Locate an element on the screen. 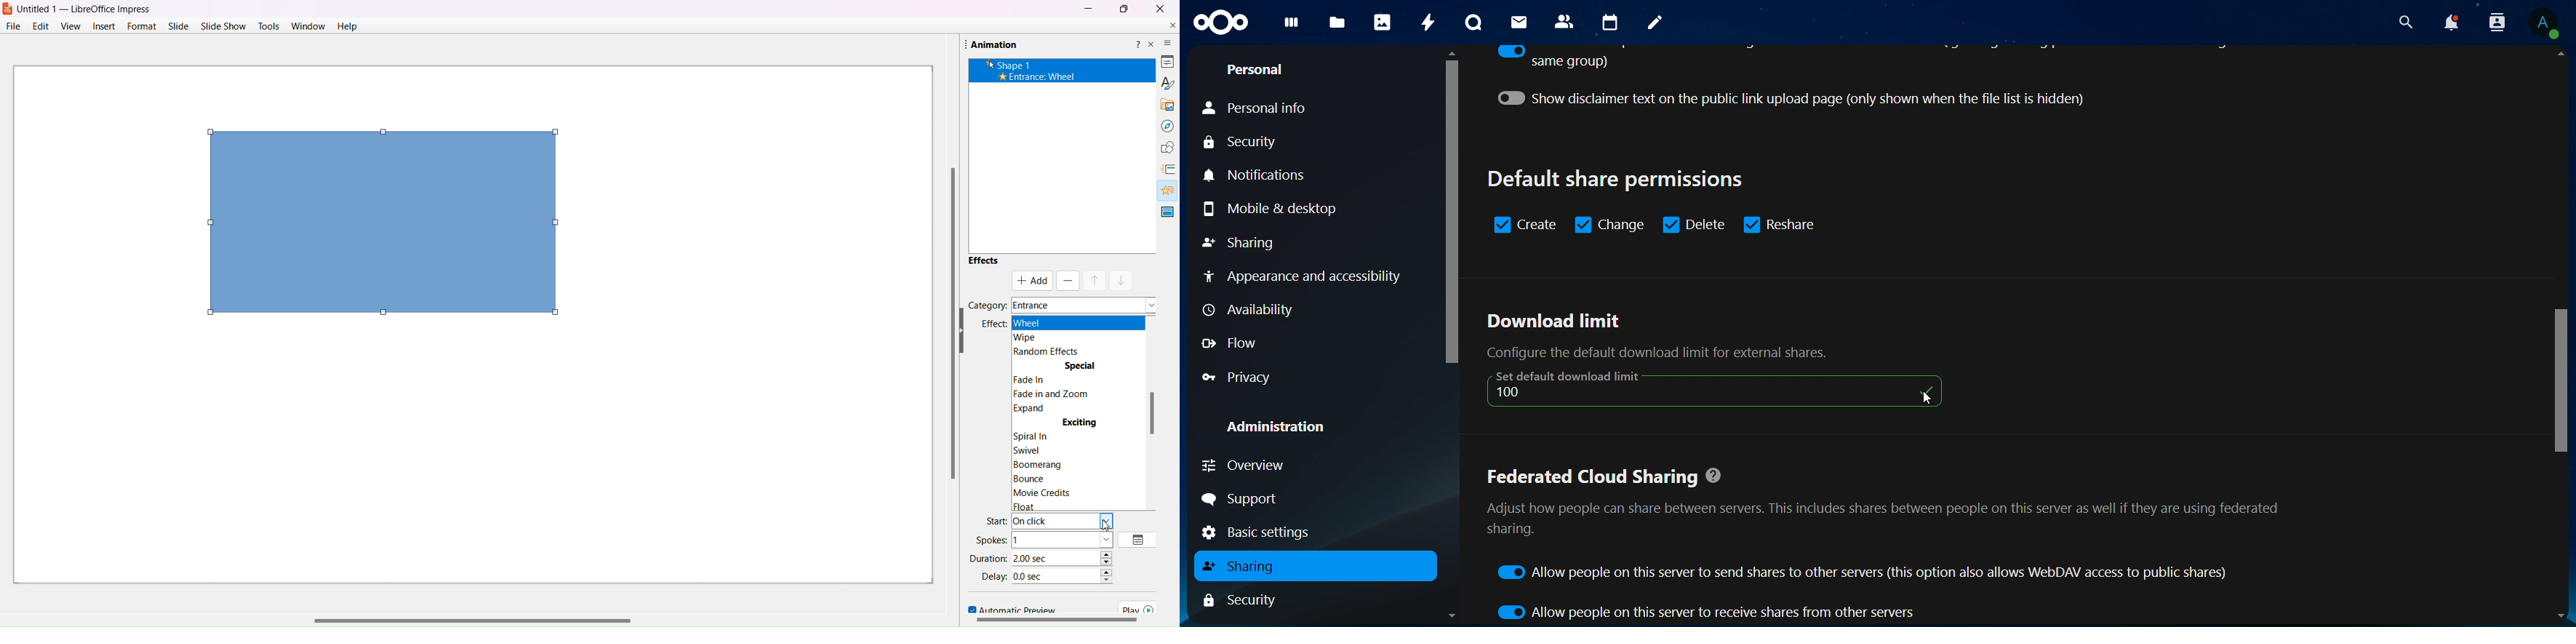 The image size is (2576, 644). Cursor is located at coordinates (1929, 397).